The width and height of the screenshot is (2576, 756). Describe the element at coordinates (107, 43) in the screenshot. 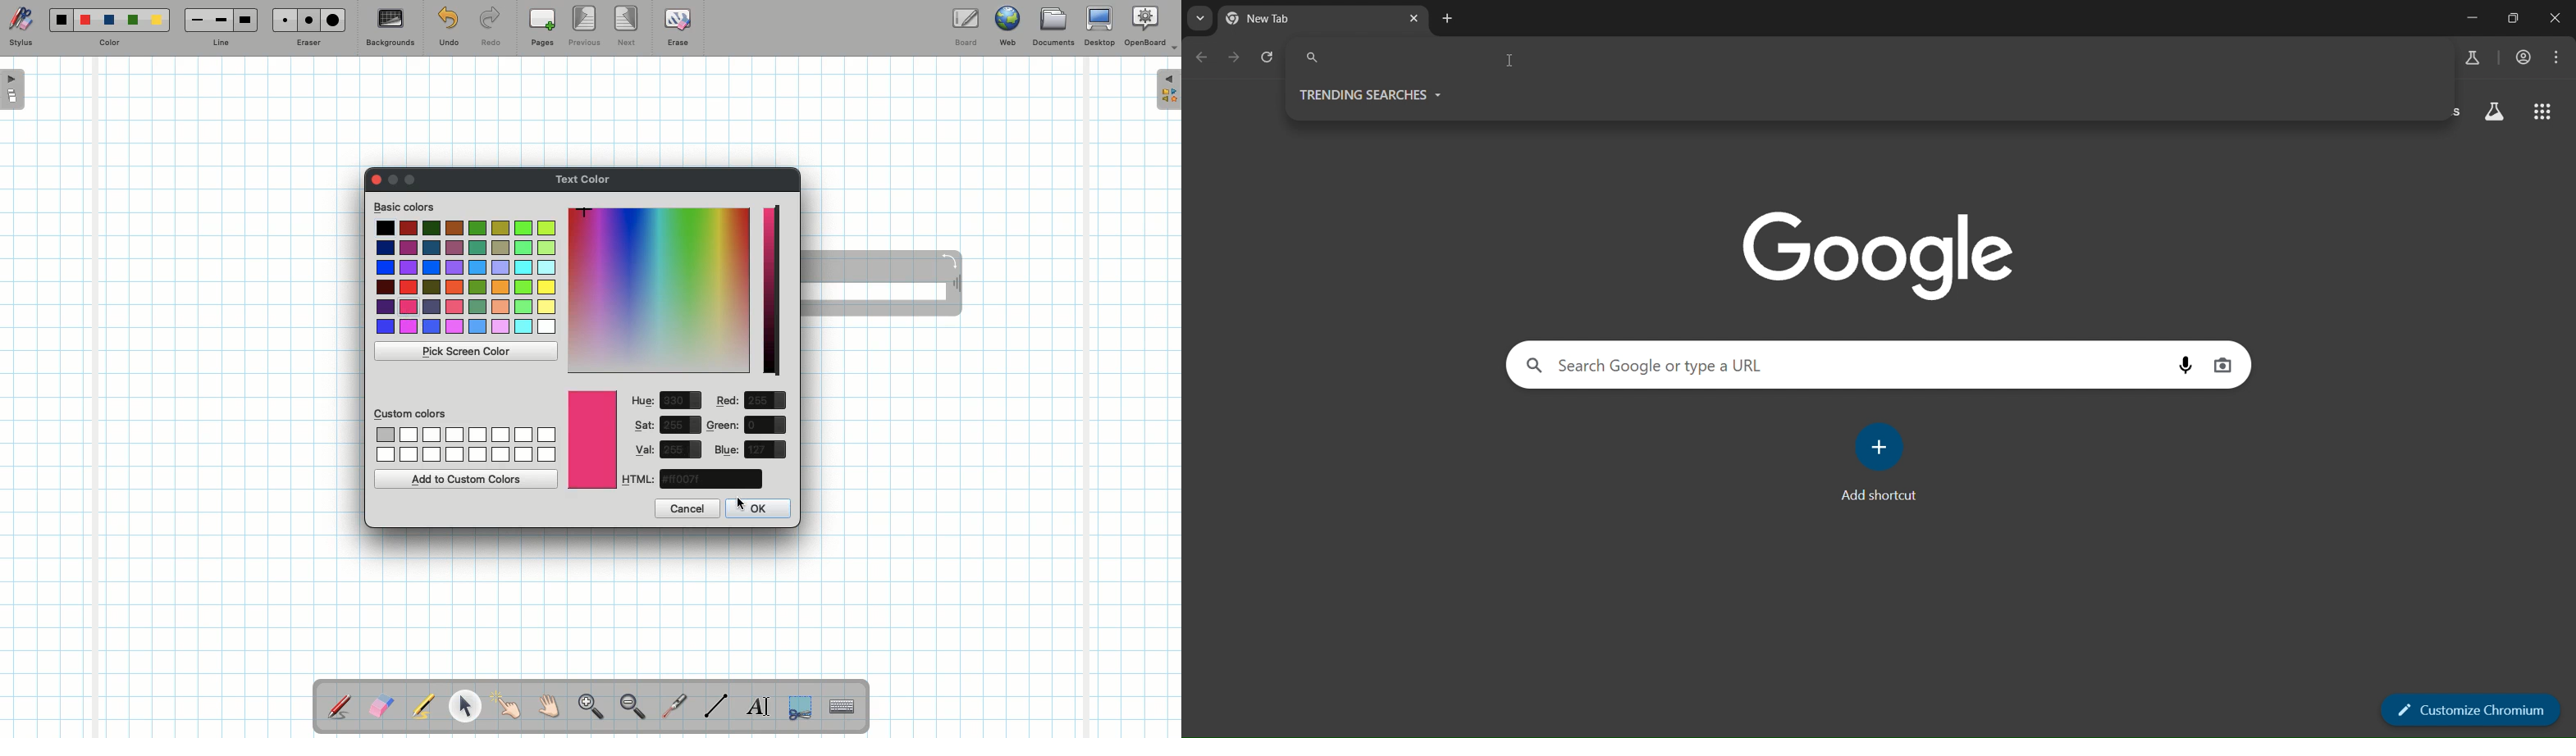

I see `Color` at that location.